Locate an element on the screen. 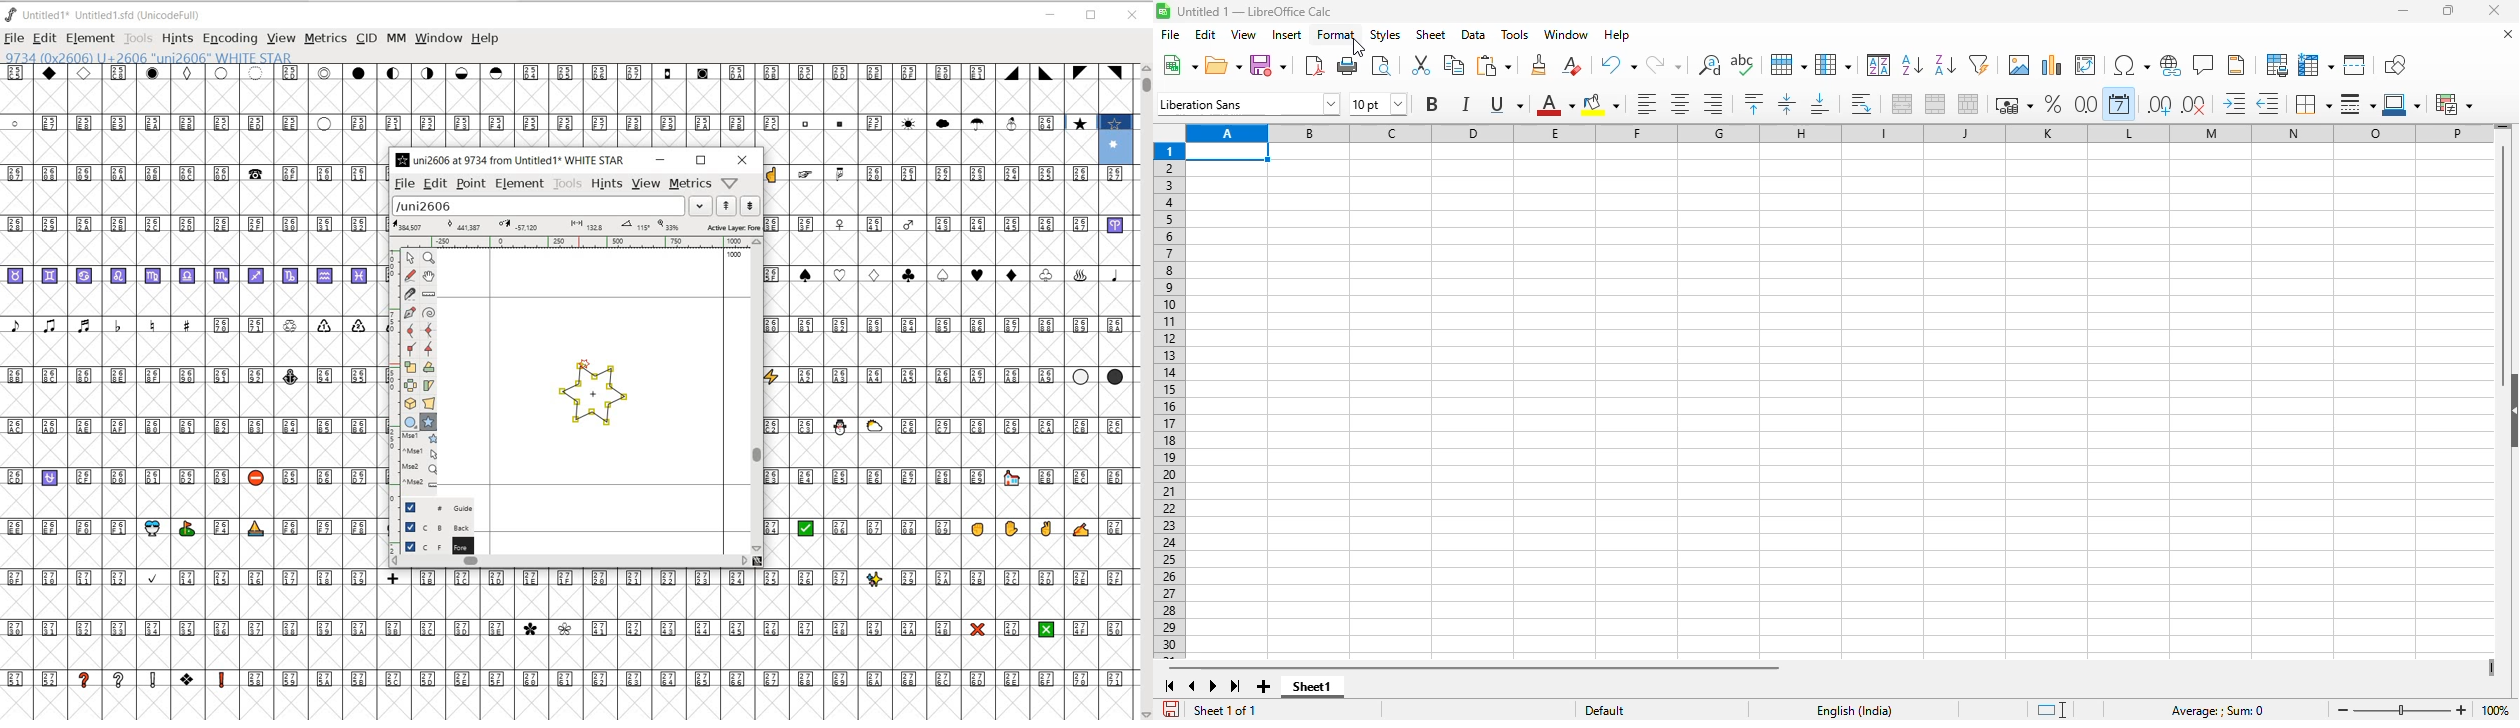  align top is located at coordinates (1753, 104).